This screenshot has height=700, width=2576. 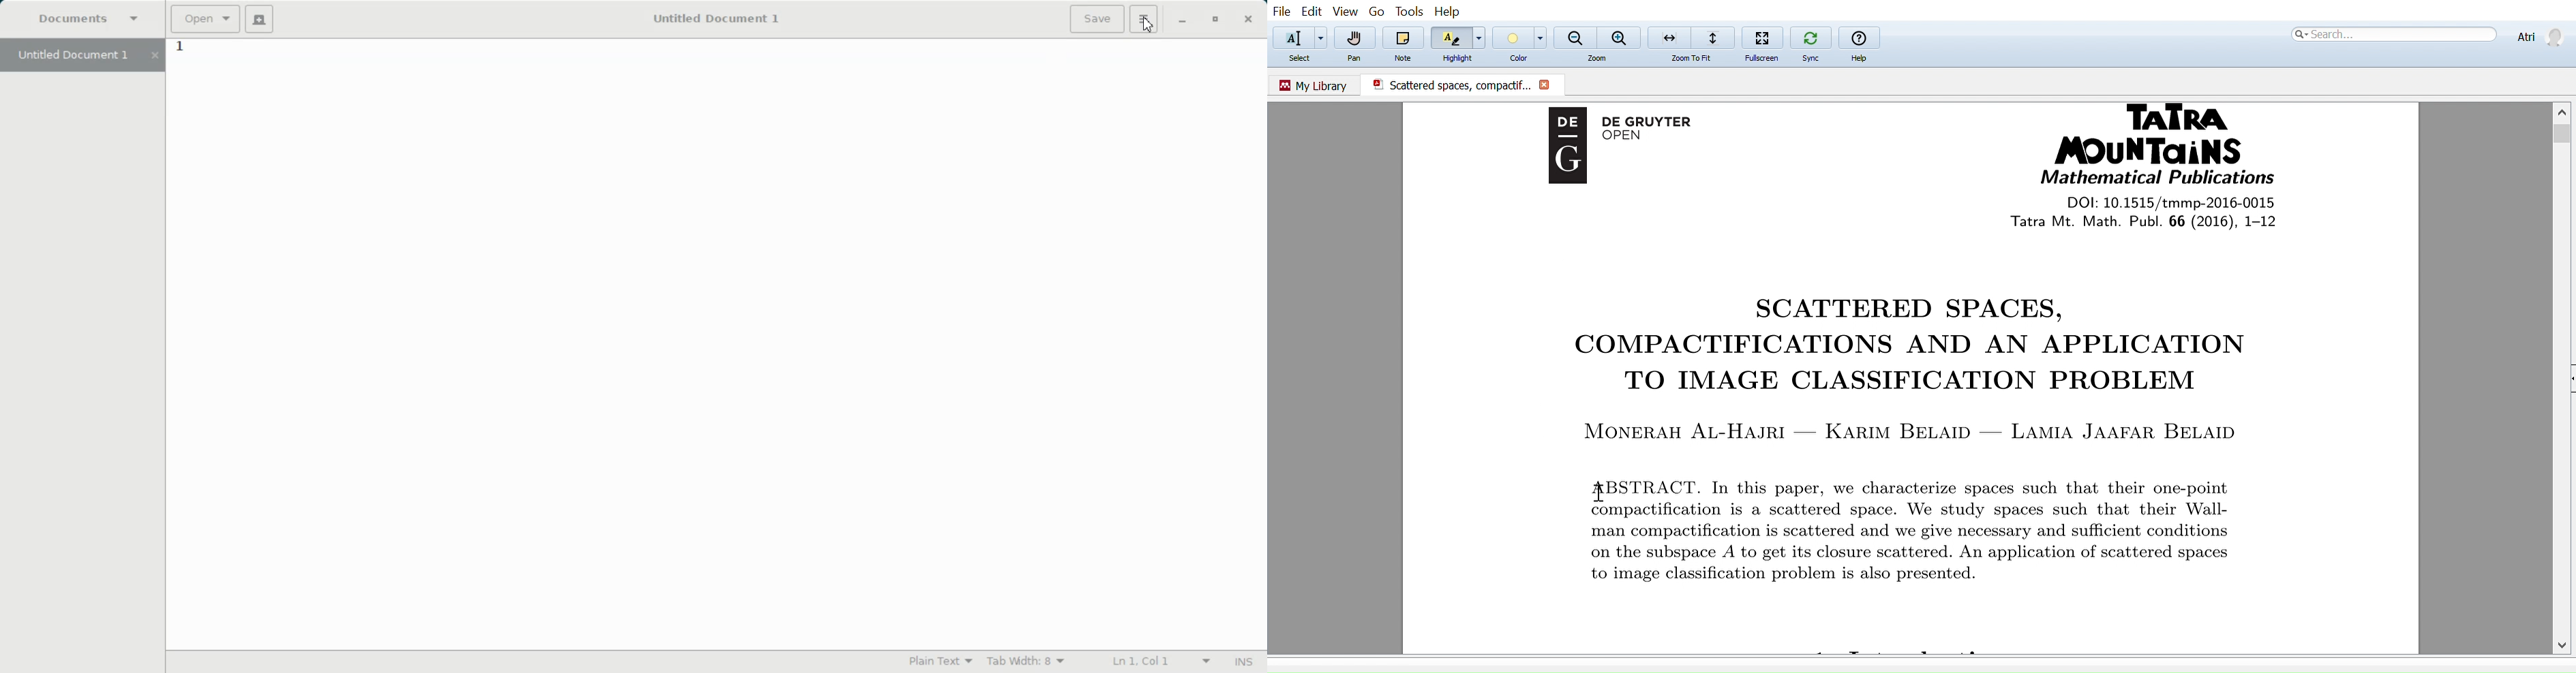 I want to click on Help, so click(x=1451, y=12).